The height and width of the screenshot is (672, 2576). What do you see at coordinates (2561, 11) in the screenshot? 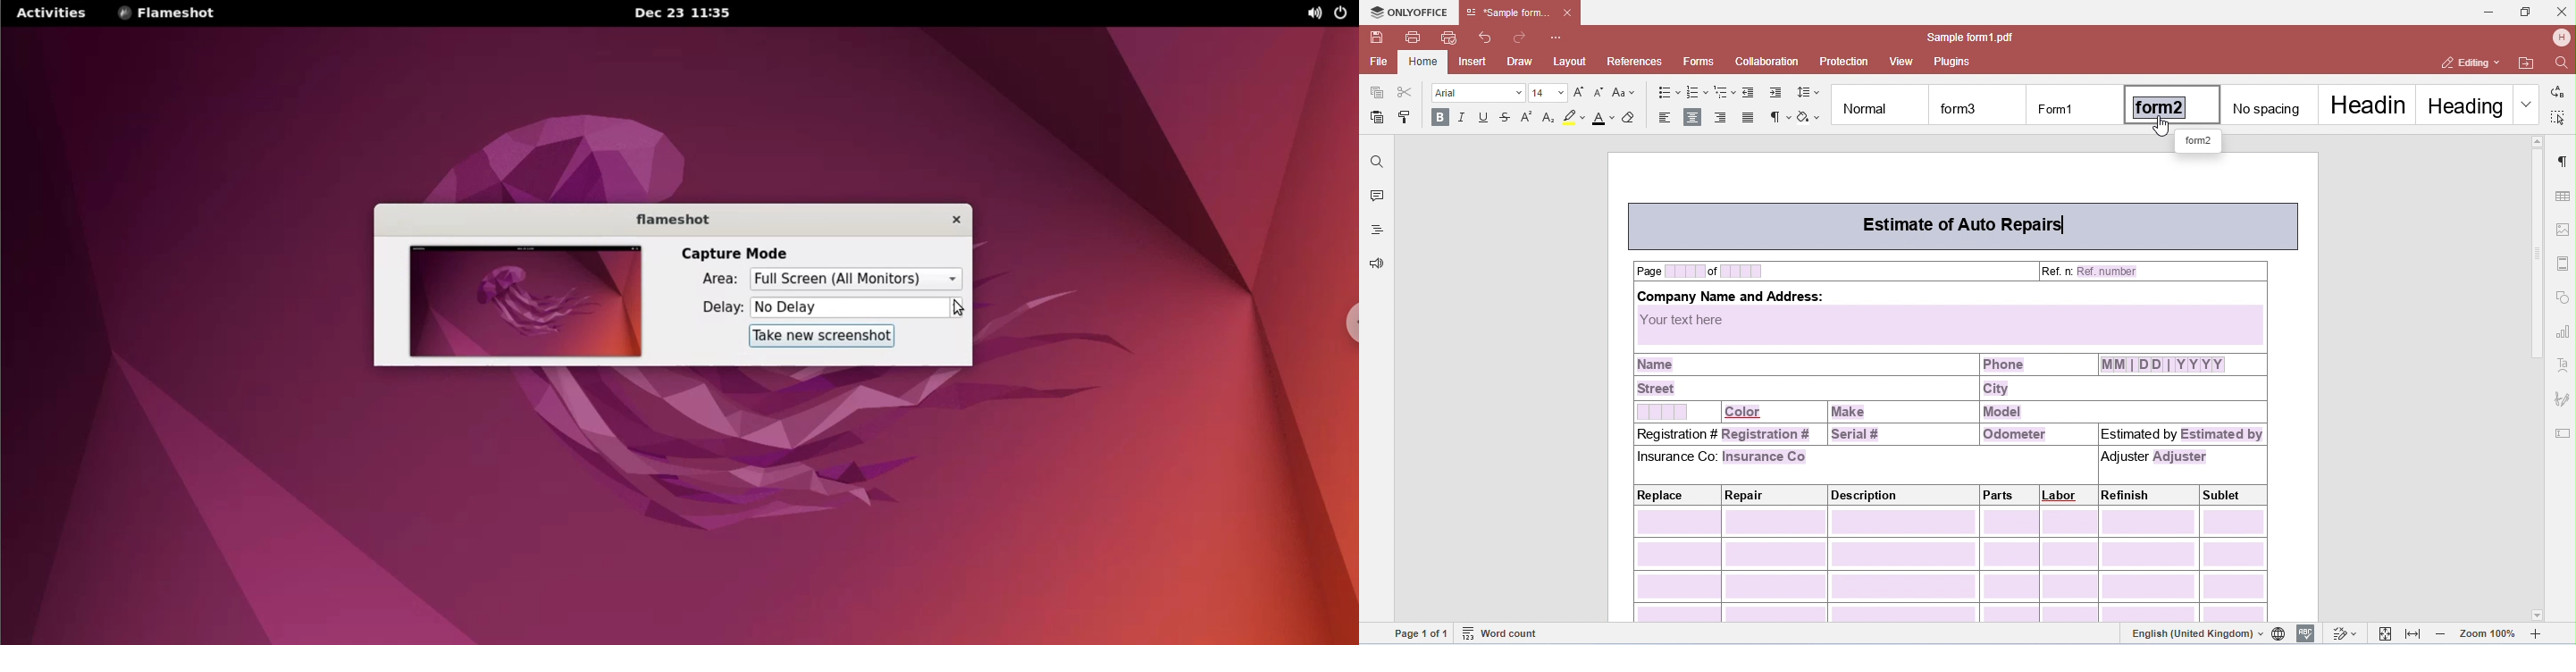
I see `close` at bounding box center [2561, 11].